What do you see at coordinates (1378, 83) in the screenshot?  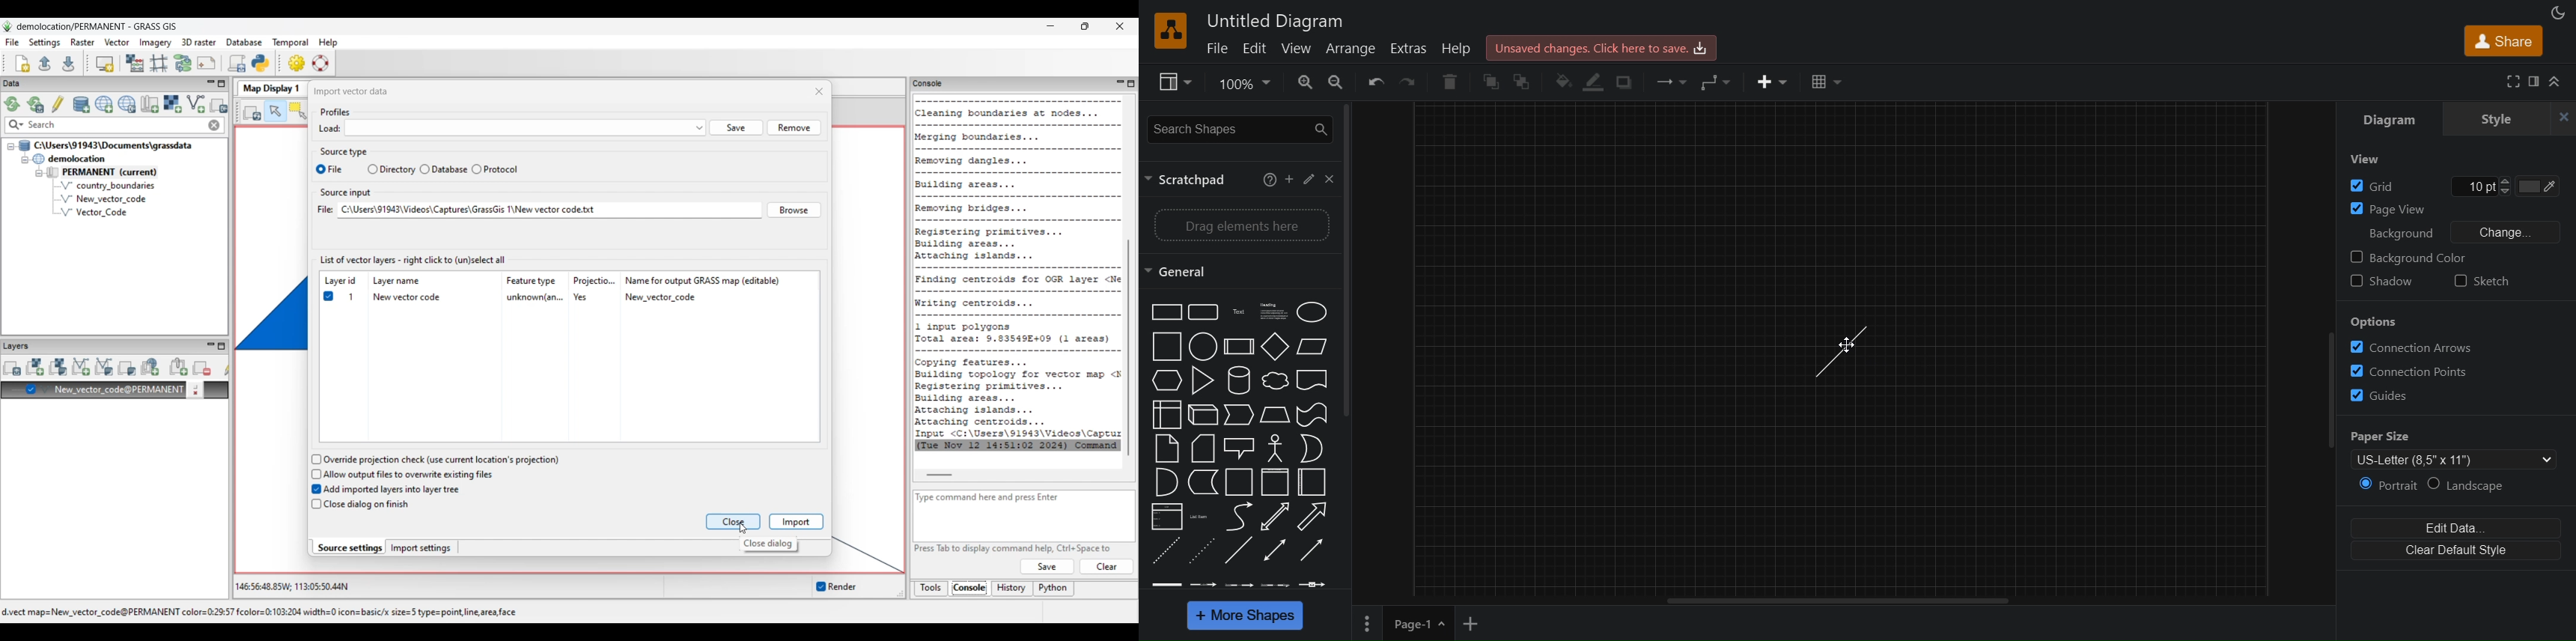 I see `undo` at bounding box center [1378, 83].